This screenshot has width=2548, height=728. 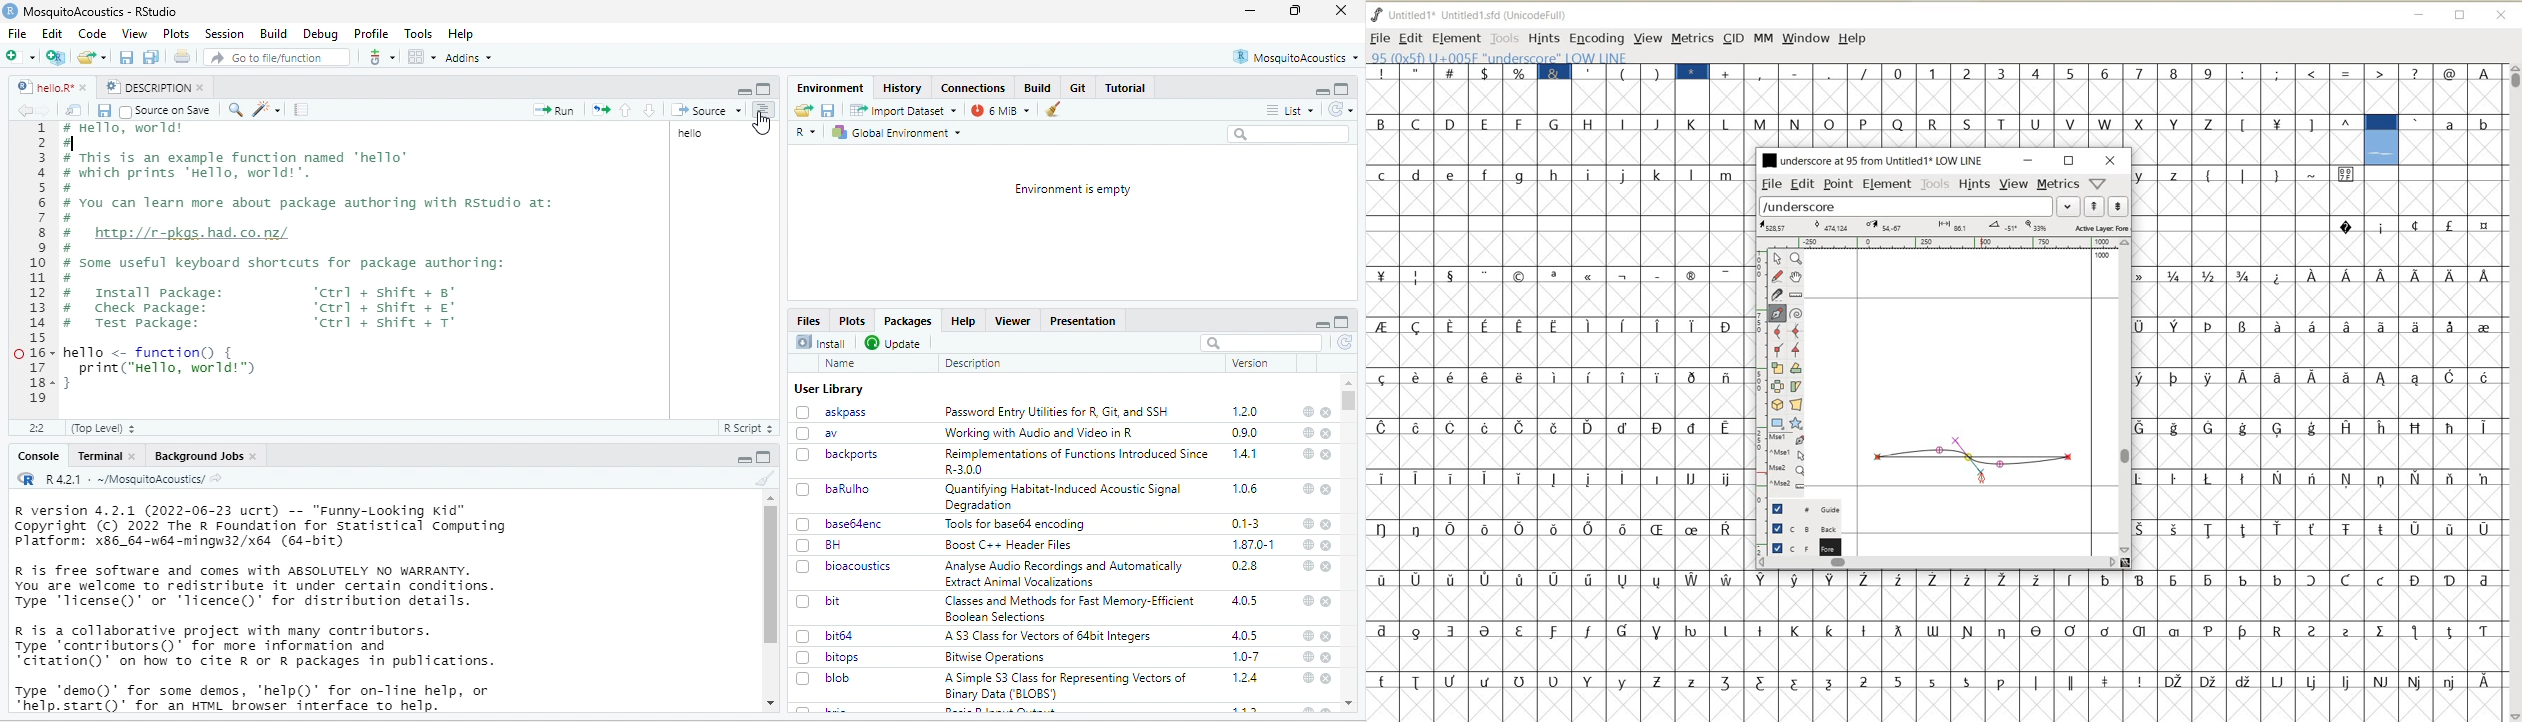 I want to click on Go to file/function, so click(x=274, y=56).